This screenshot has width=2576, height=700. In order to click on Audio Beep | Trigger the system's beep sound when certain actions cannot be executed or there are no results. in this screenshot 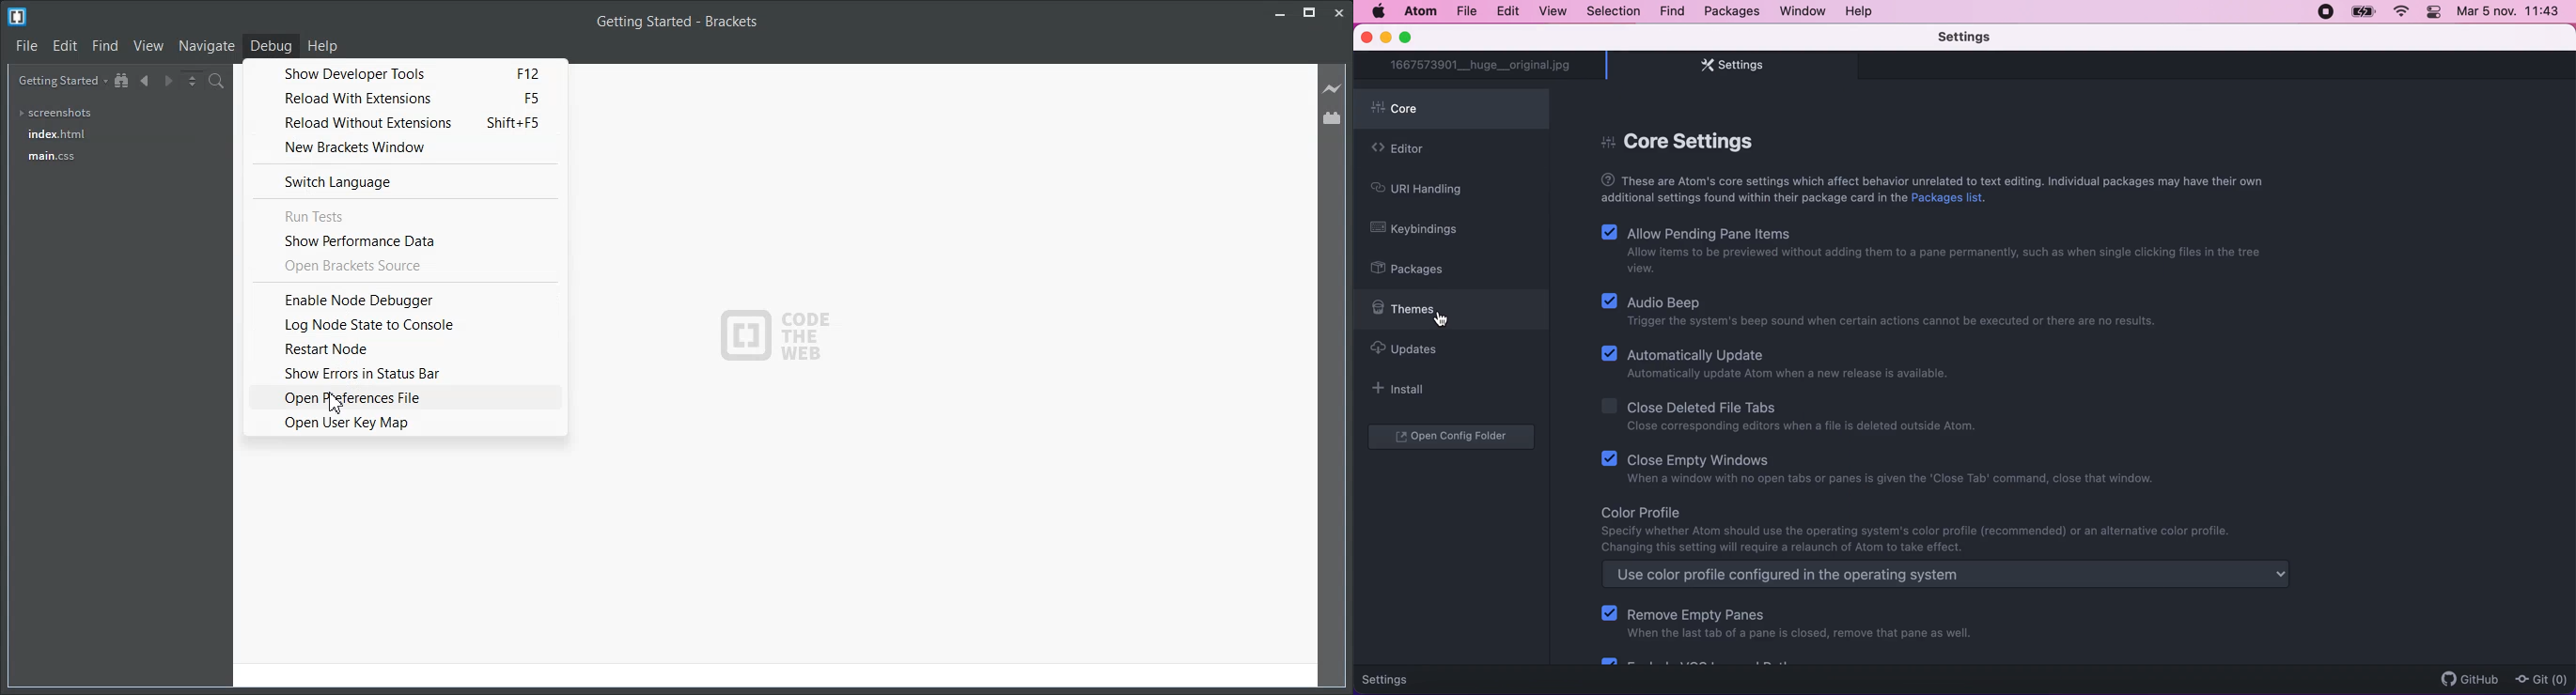, I will do `click(1886, 311)`.